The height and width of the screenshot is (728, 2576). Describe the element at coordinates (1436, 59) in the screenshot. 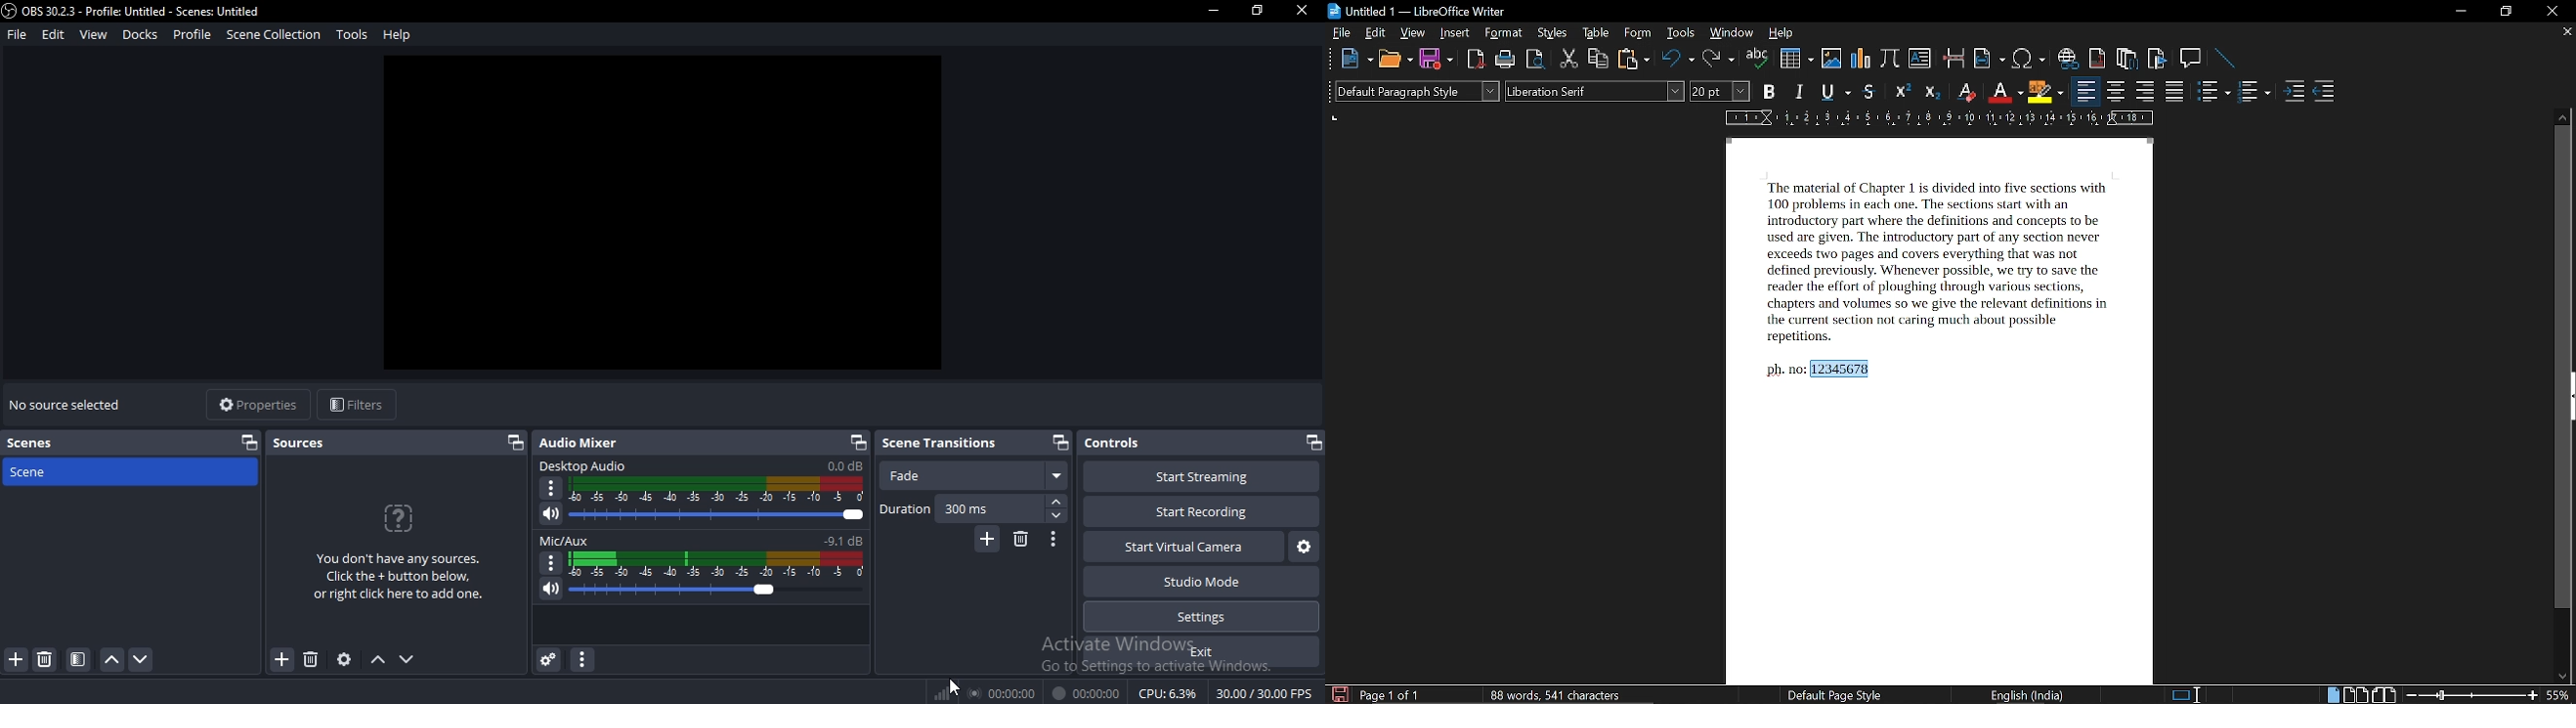

I see `save` at that location.